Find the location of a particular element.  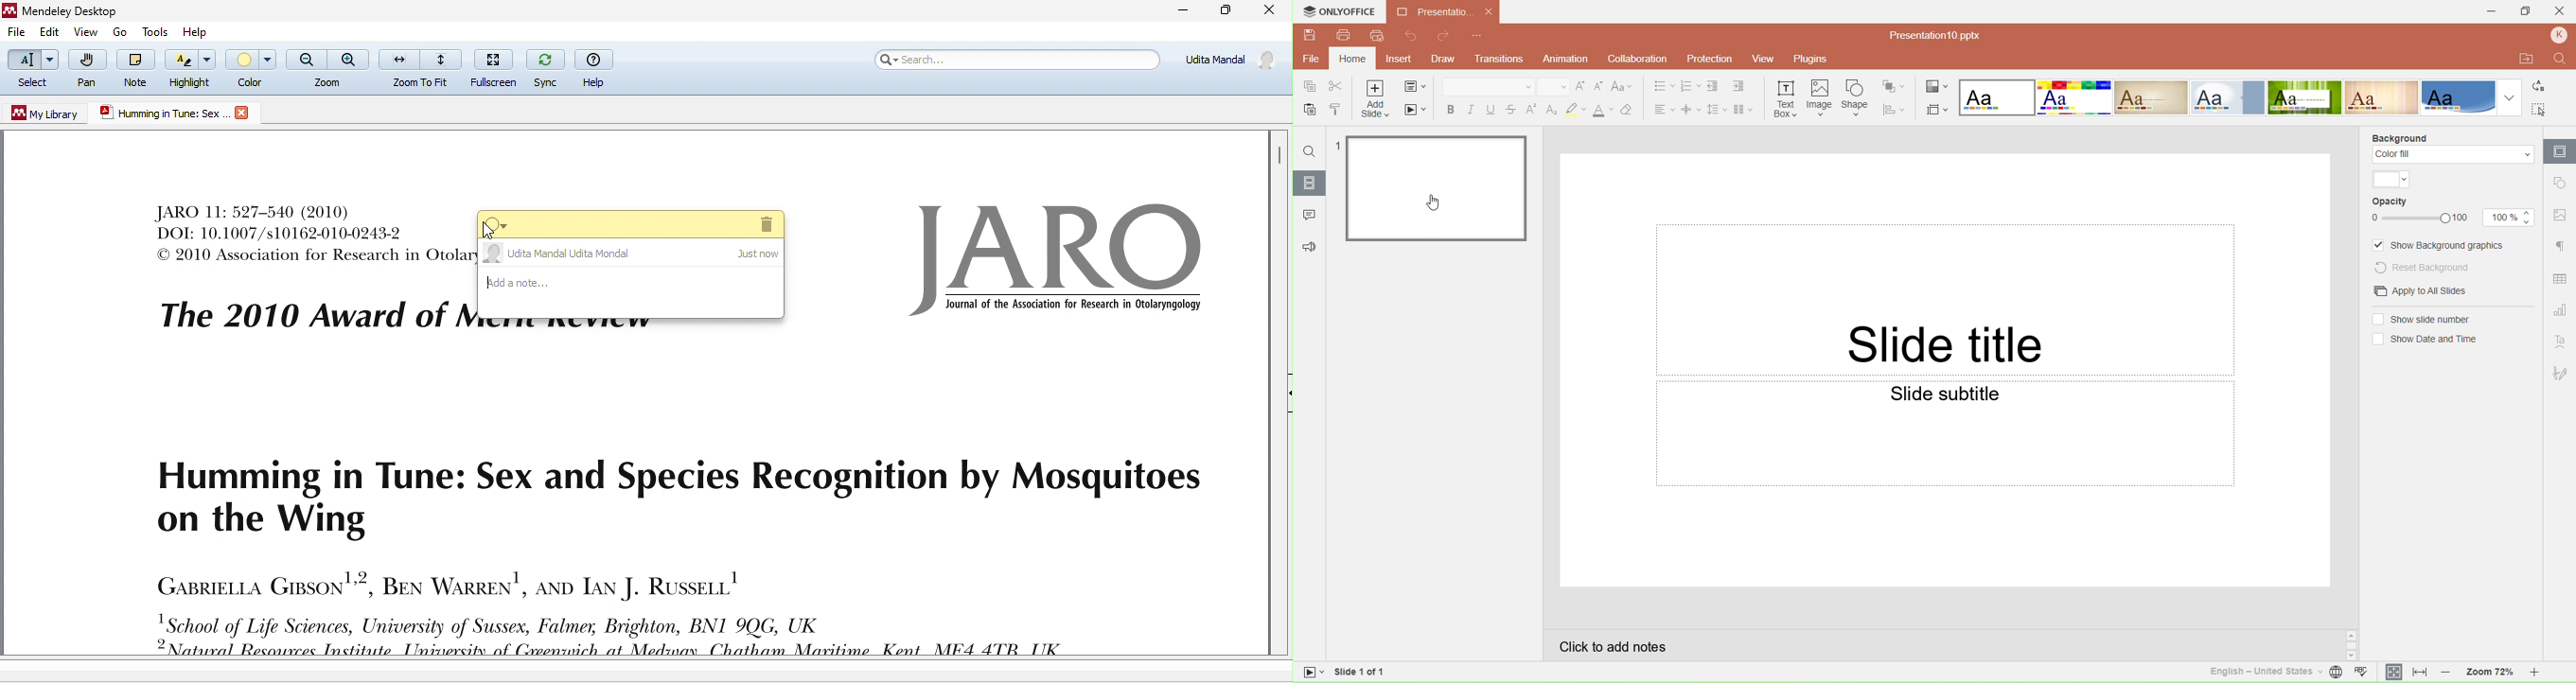

file is located at coordinates (18, 34).